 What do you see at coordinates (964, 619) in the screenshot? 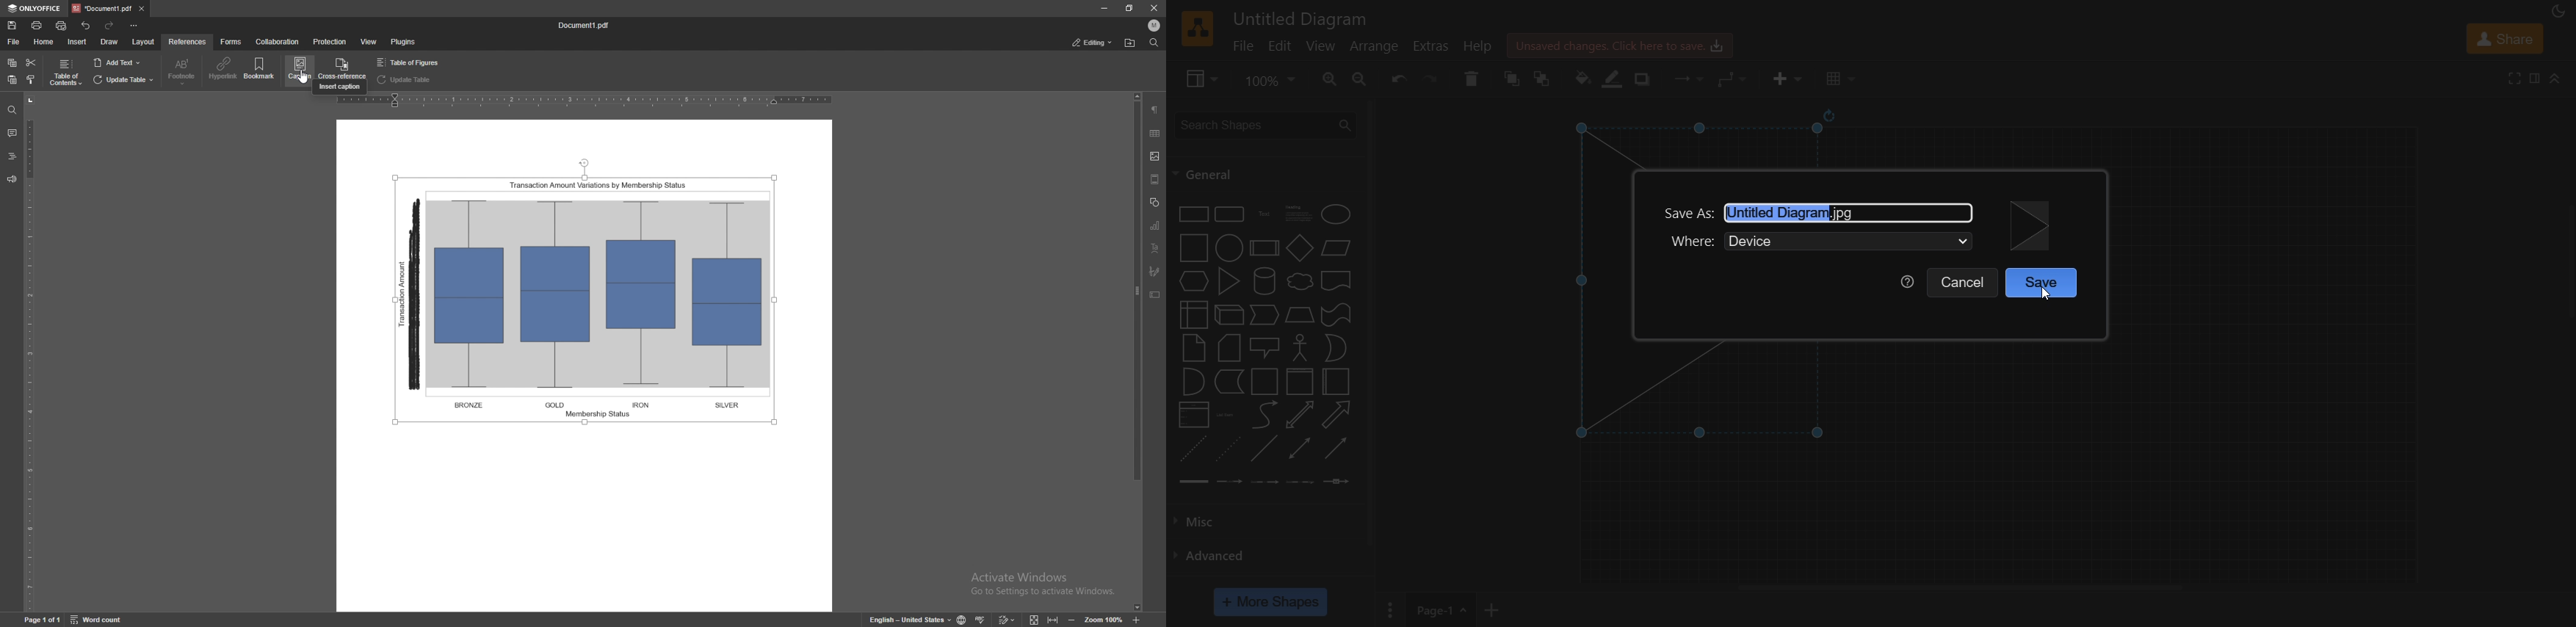
I see `change doc language` at bounding box center [964, 619].